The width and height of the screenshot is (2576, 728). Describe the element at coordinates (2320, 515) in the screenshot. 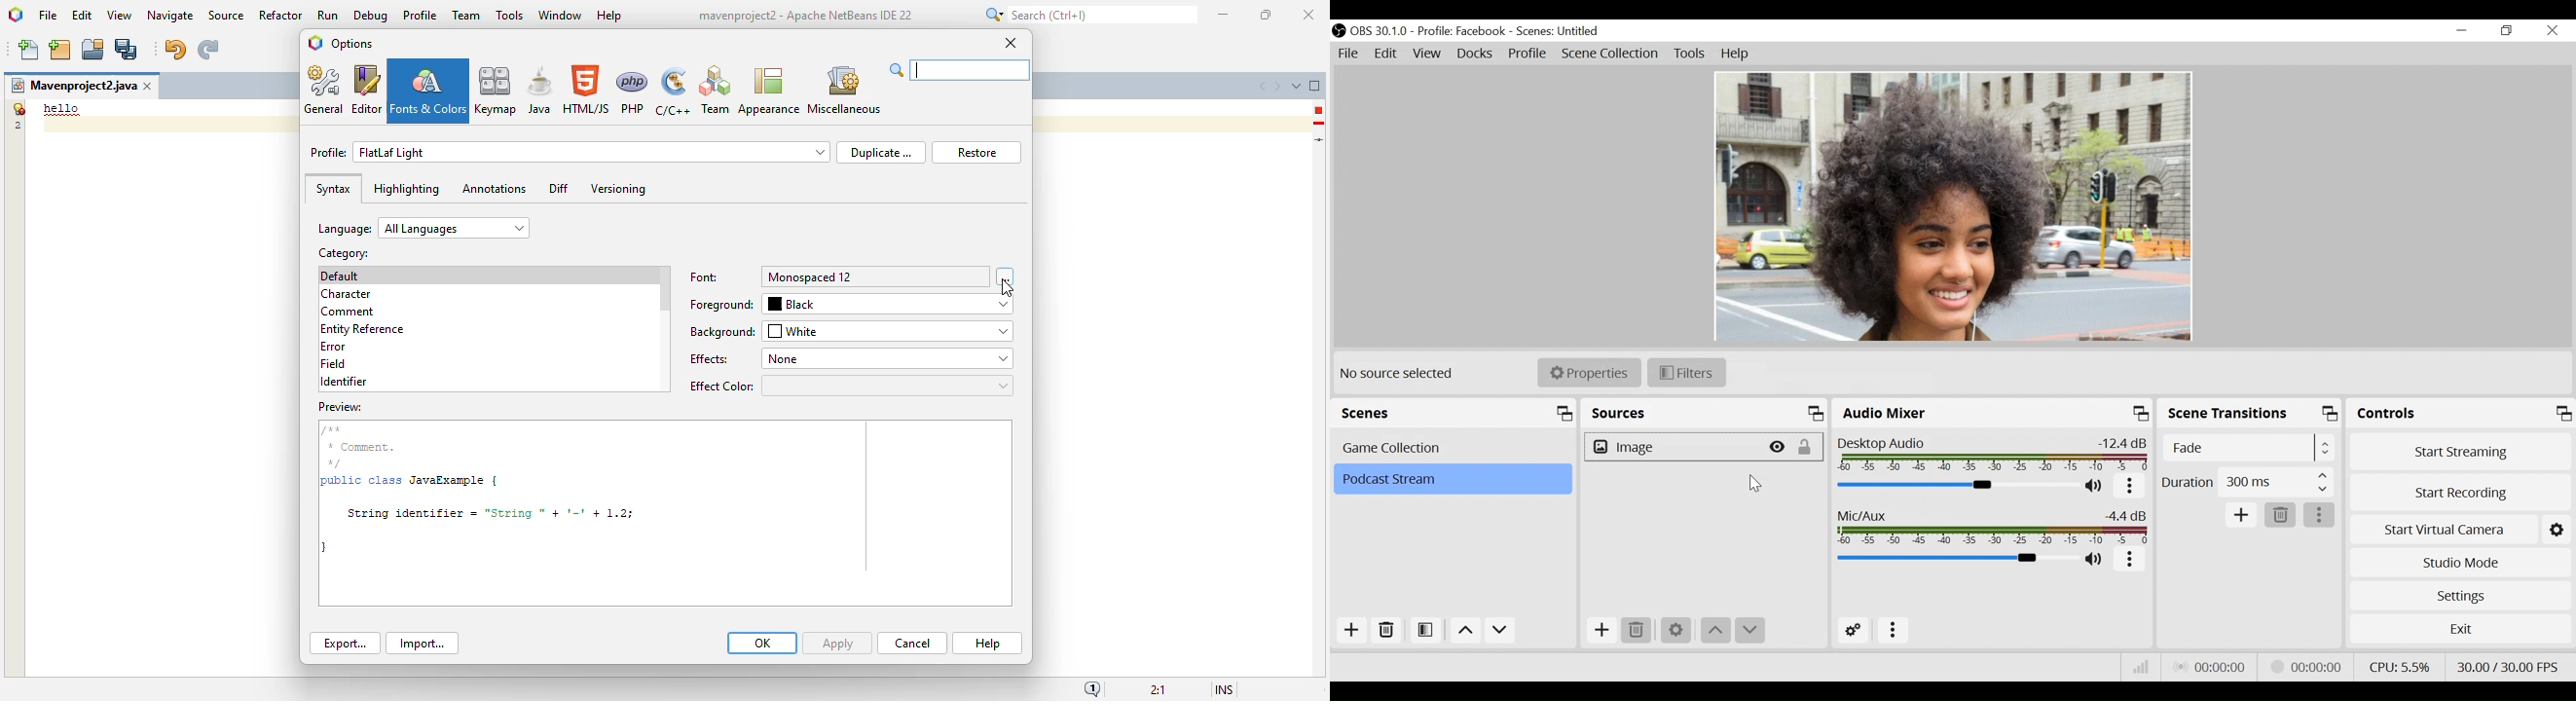

I see `More options` at that location.